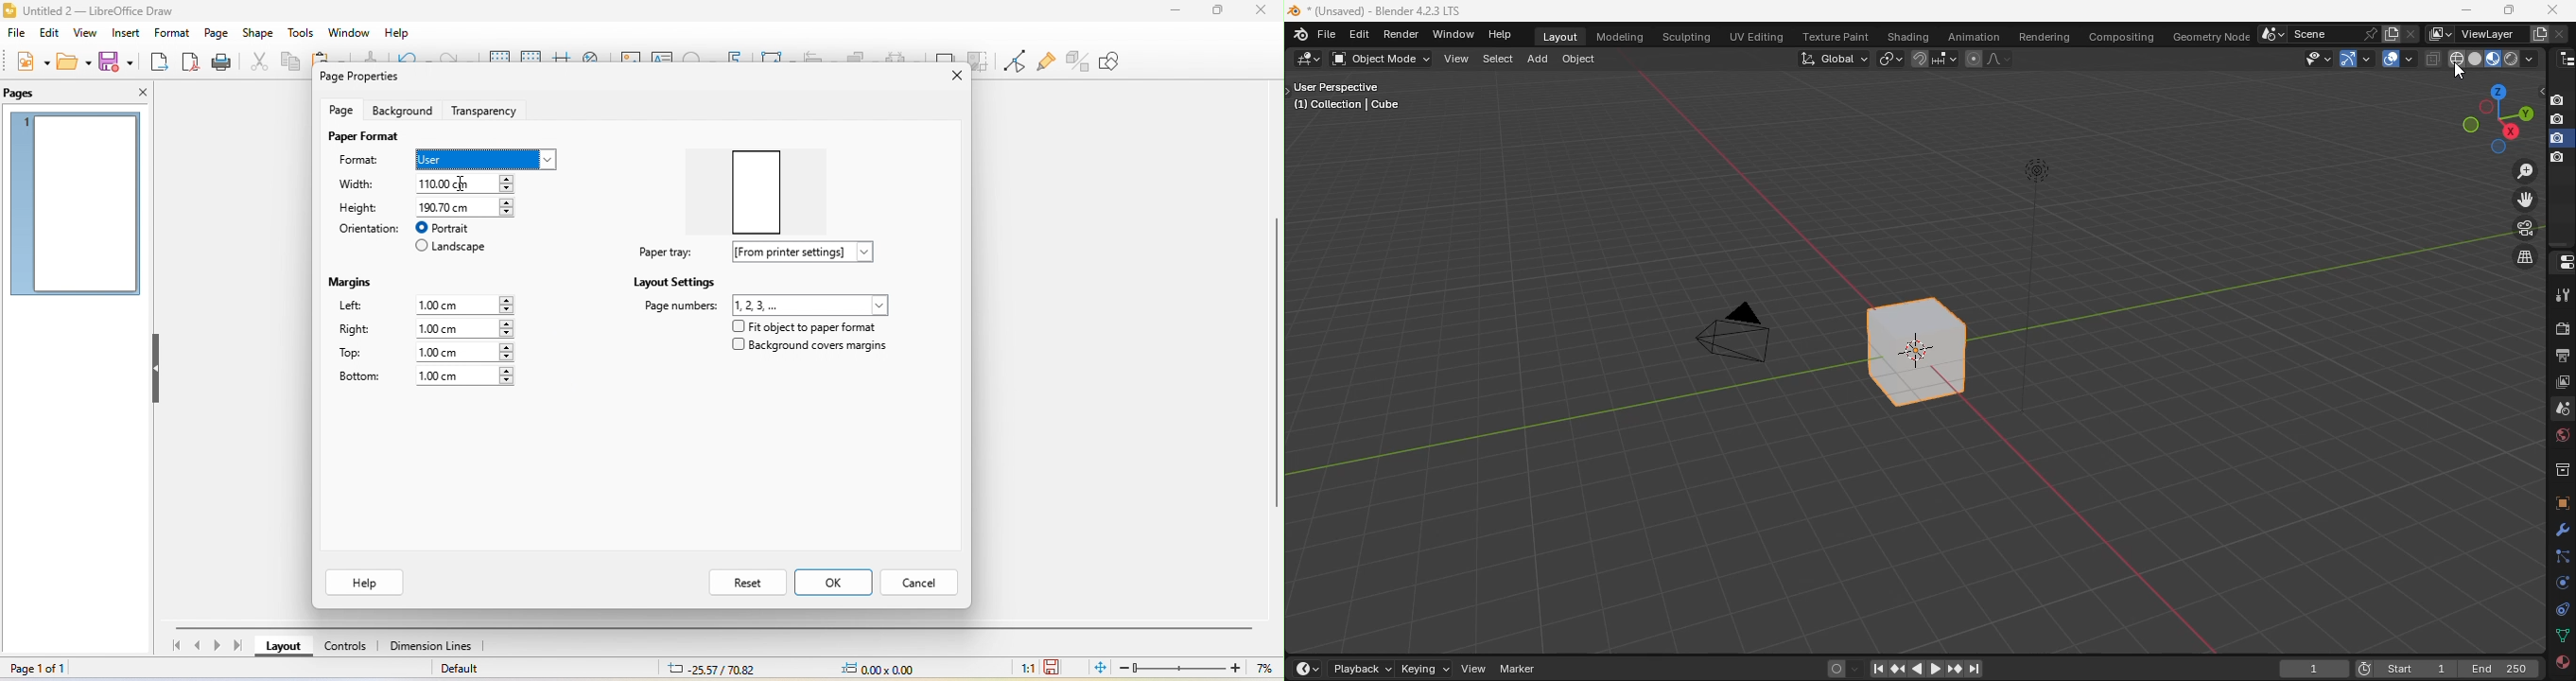  I want to click on editor type: timeline, so click(1310, 668).